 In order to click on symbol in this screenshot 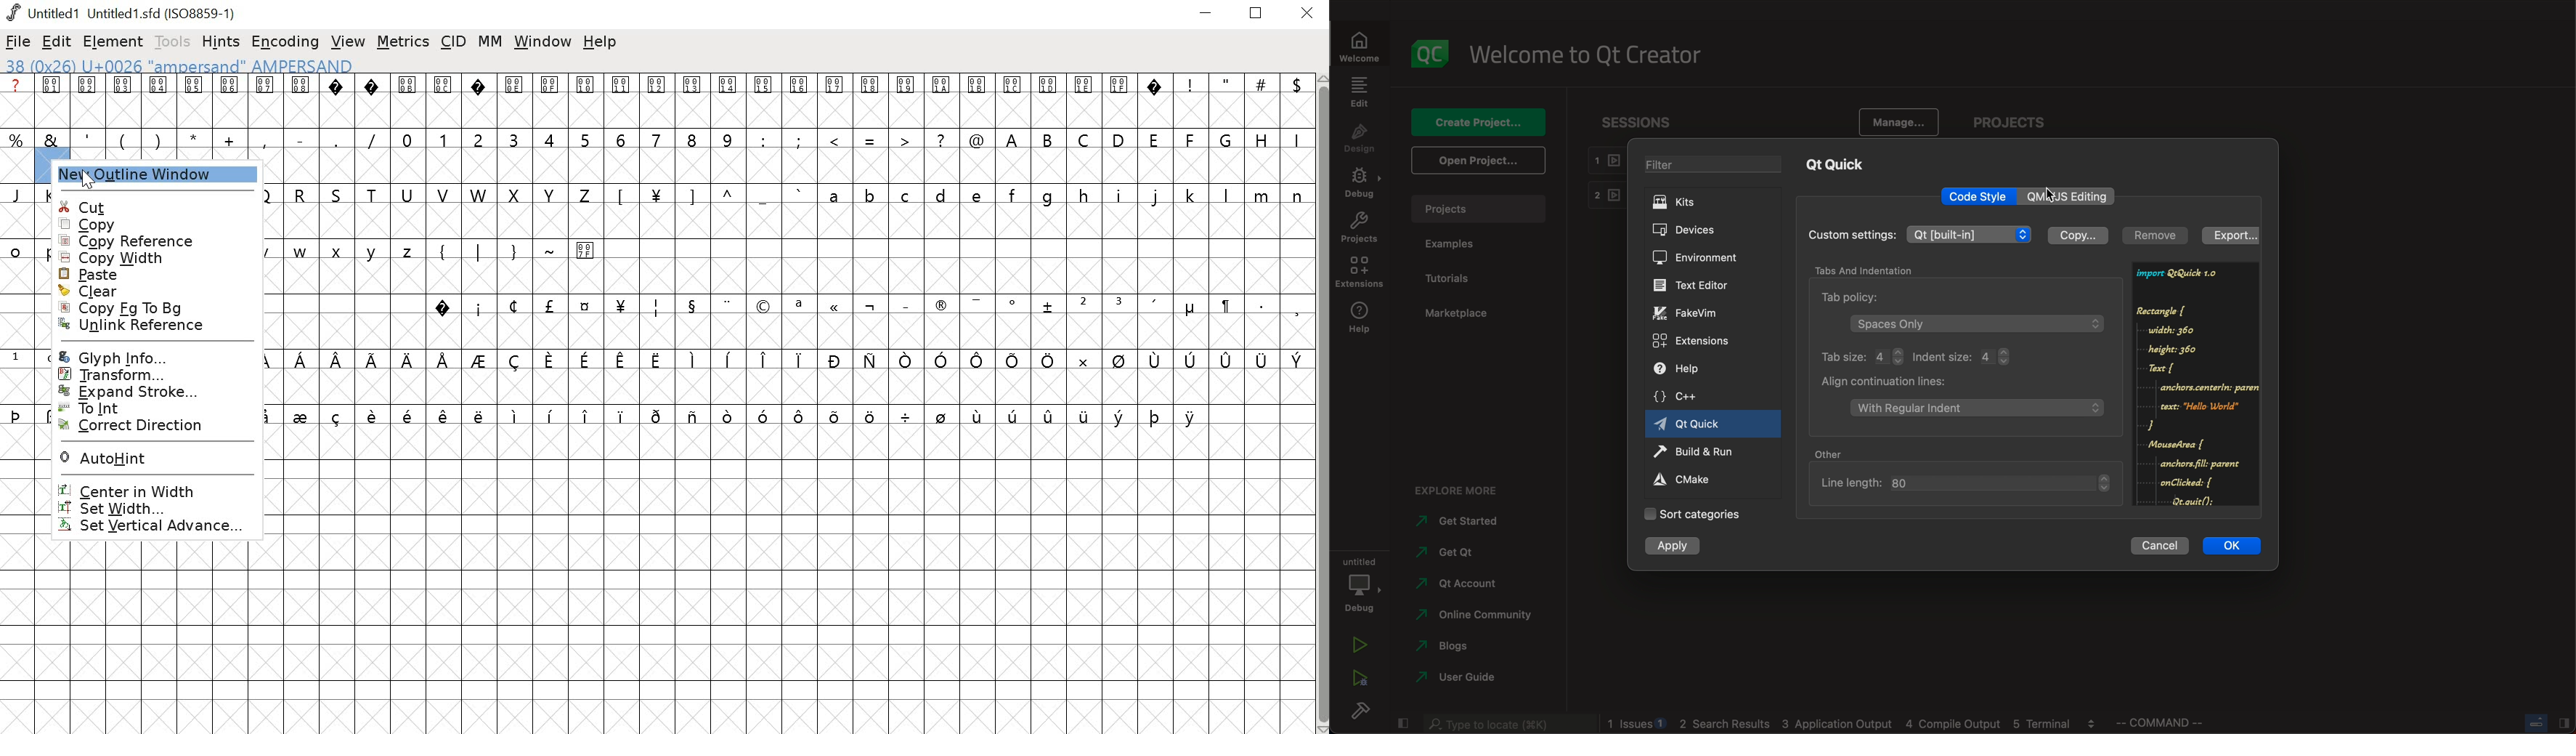, I will do `click(765, 416)`.